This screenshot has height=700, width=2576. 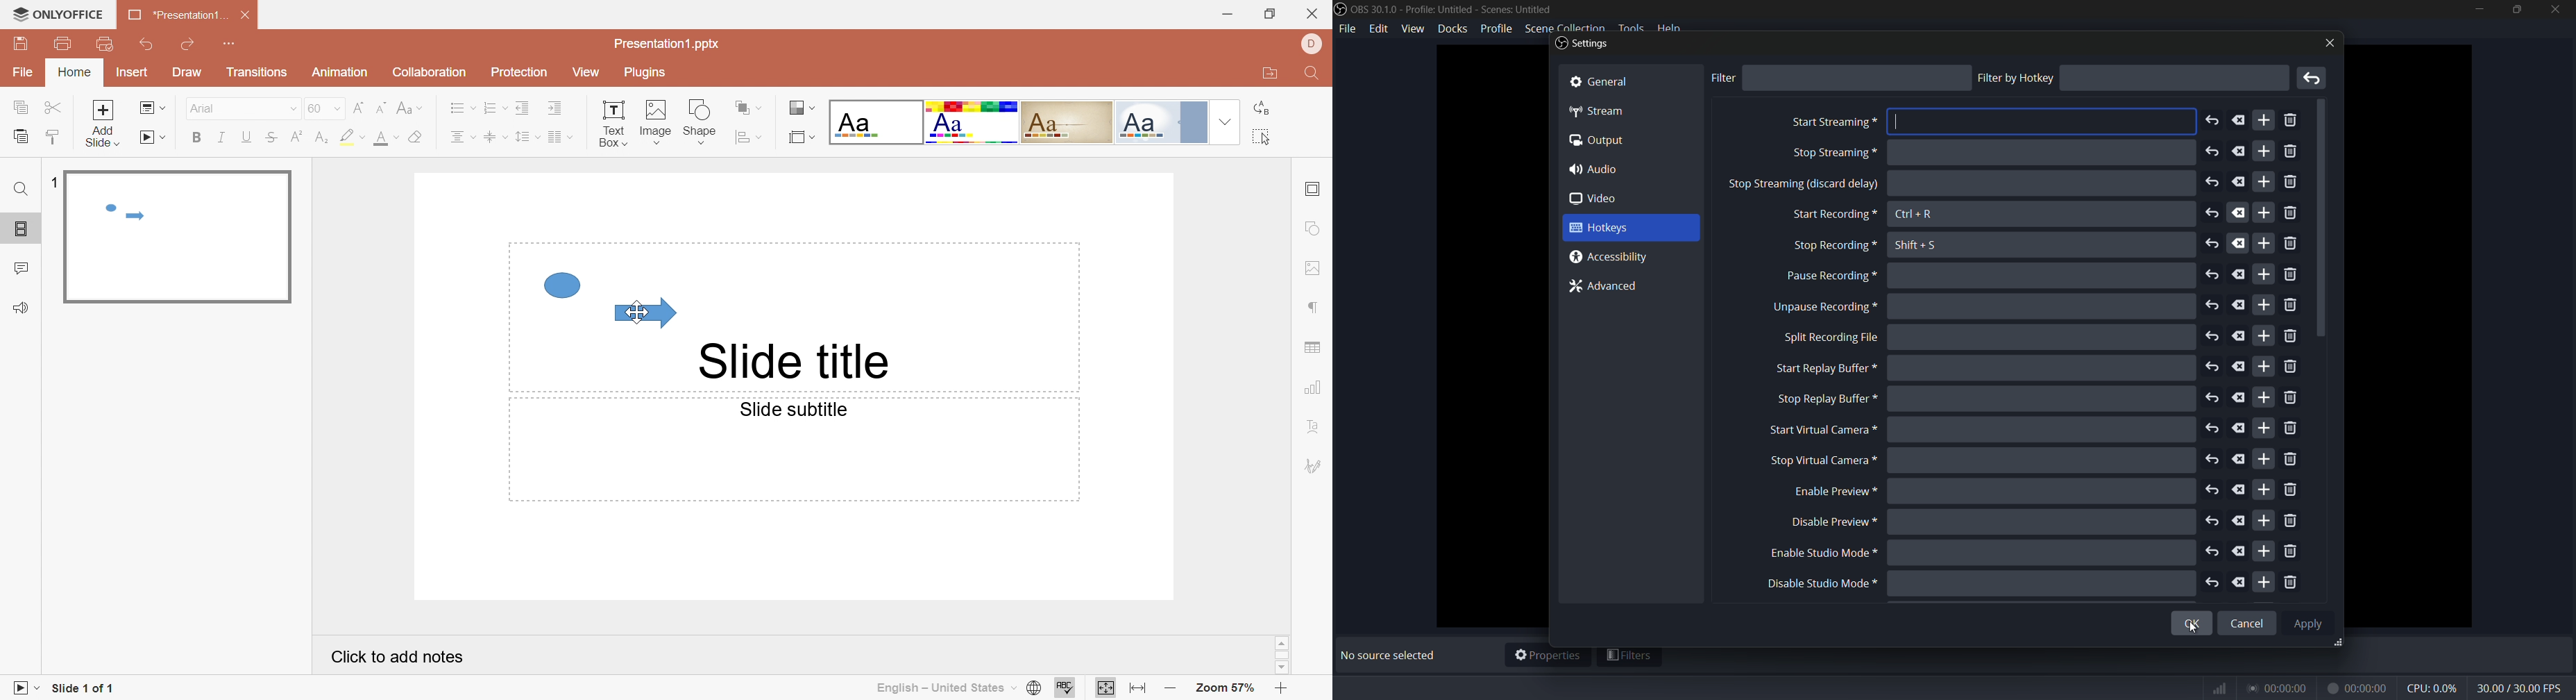 What do you see at coordinates (2239, 521) in the screenshot?
I see `delete` at bounding box center [2239, 521].